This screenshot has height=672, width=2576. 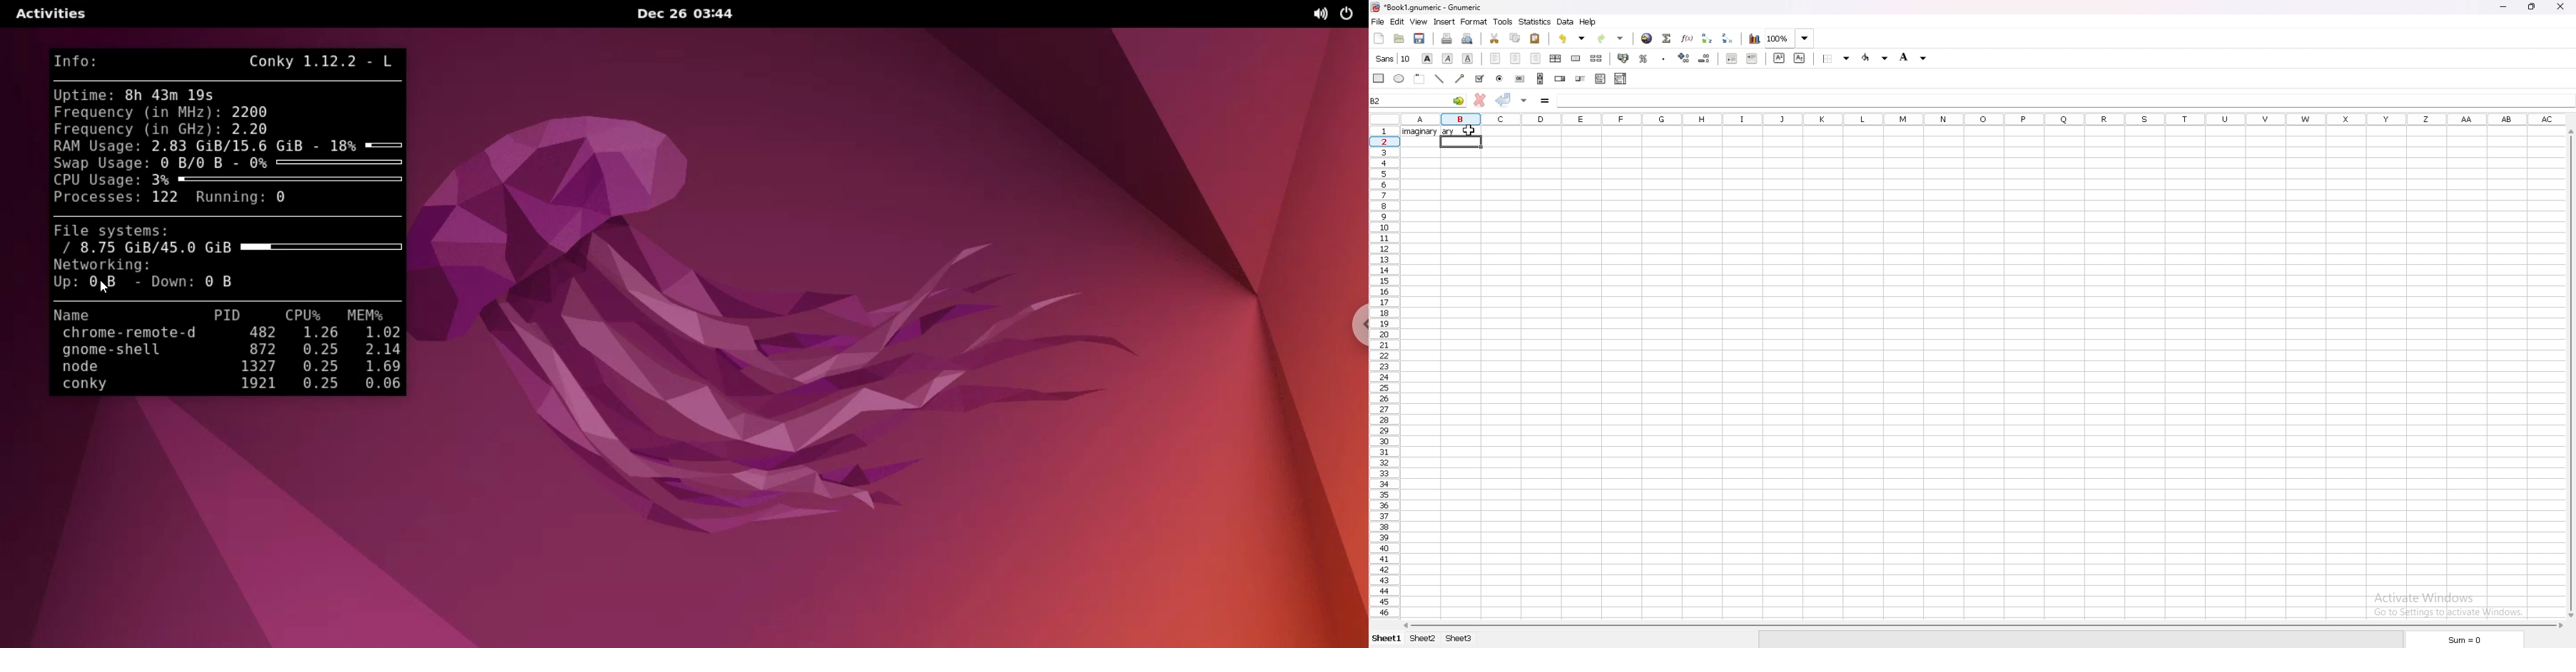 I want to click on ellipse, so click(x=1399, y=77).